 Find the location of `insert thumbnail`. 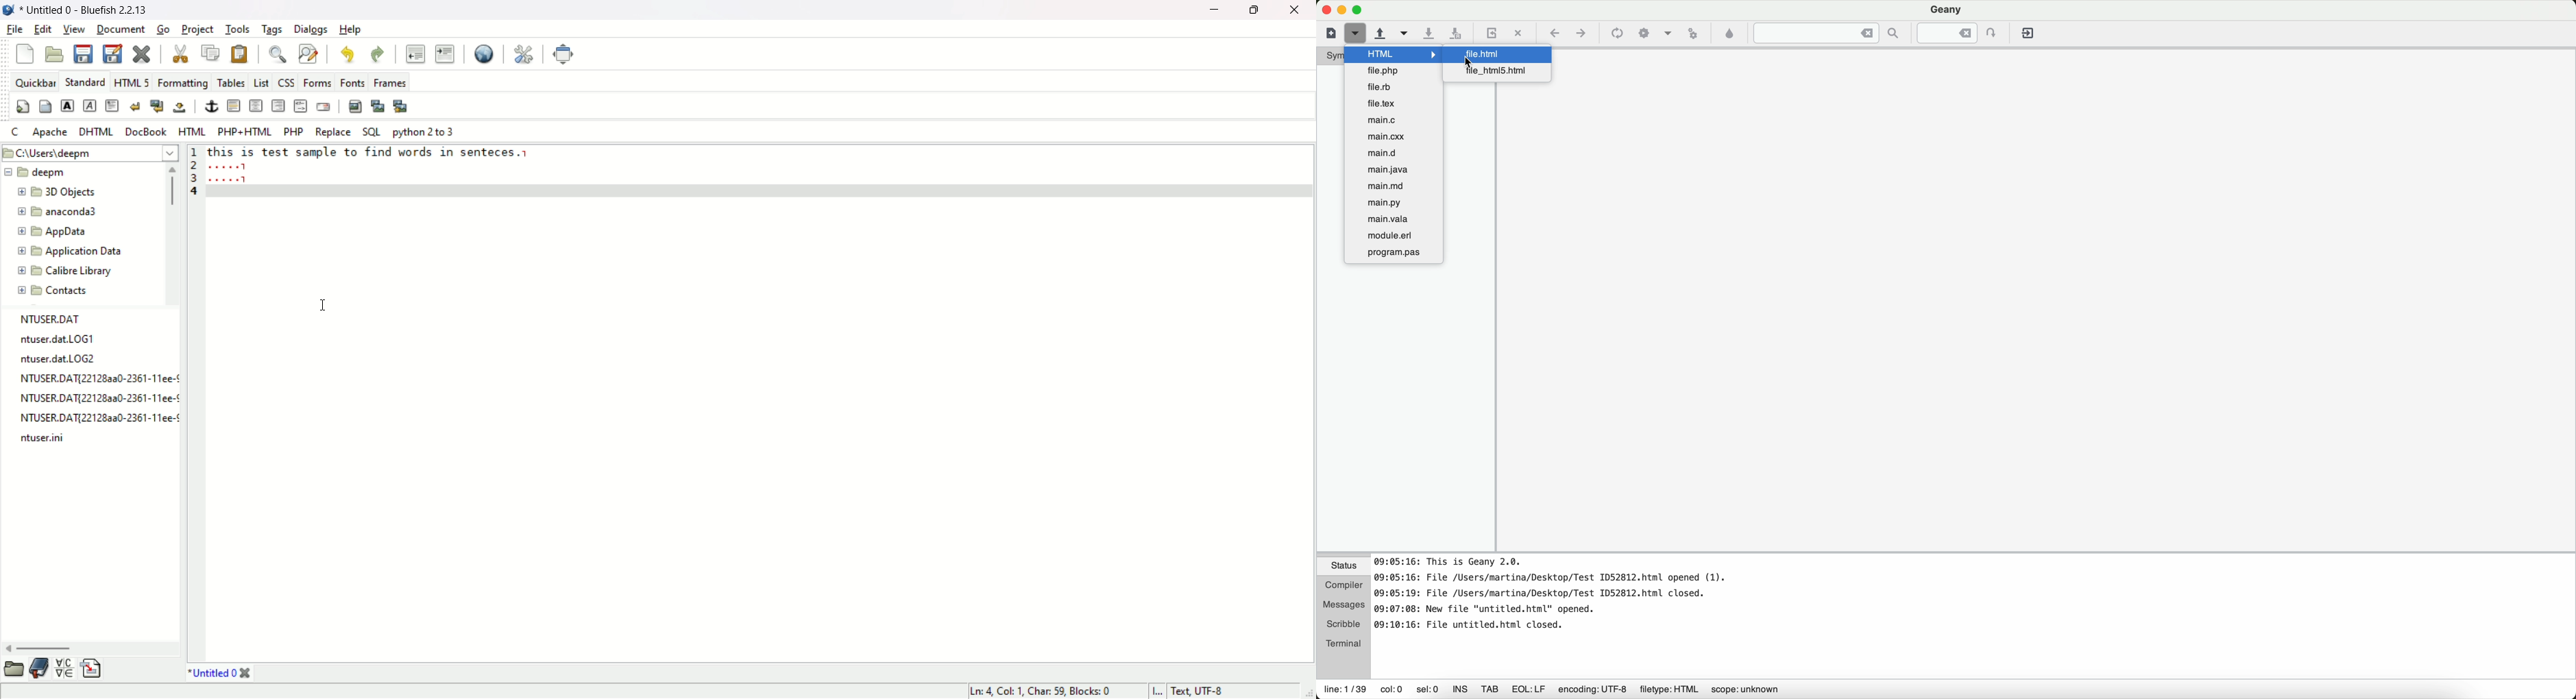

insert thumbnail is located at coordinates (378, 106).